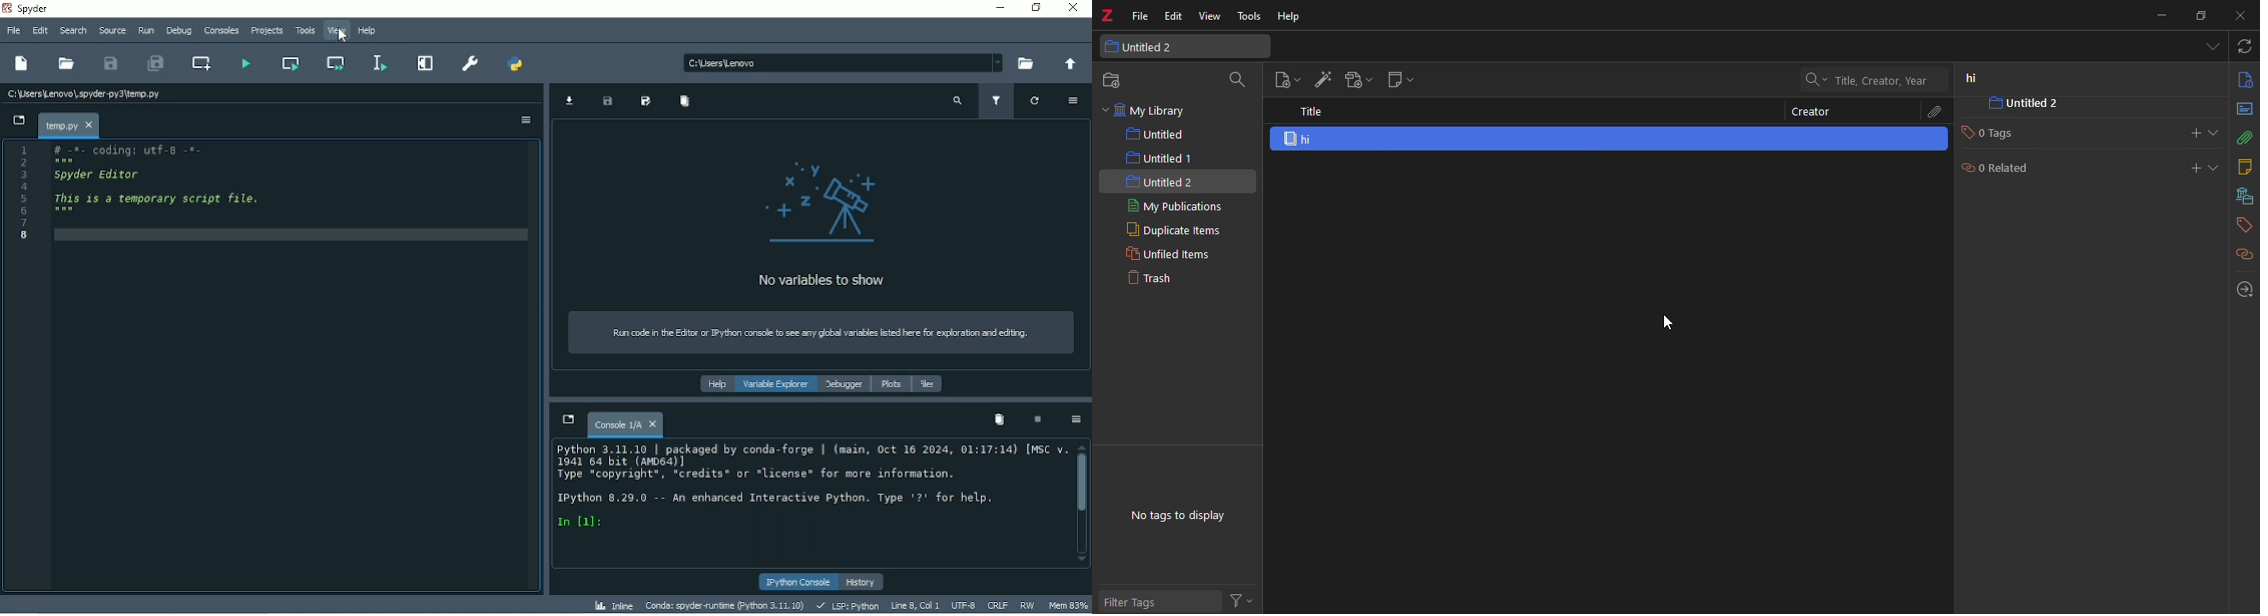  I want to click on my library, so click(1155, 111).